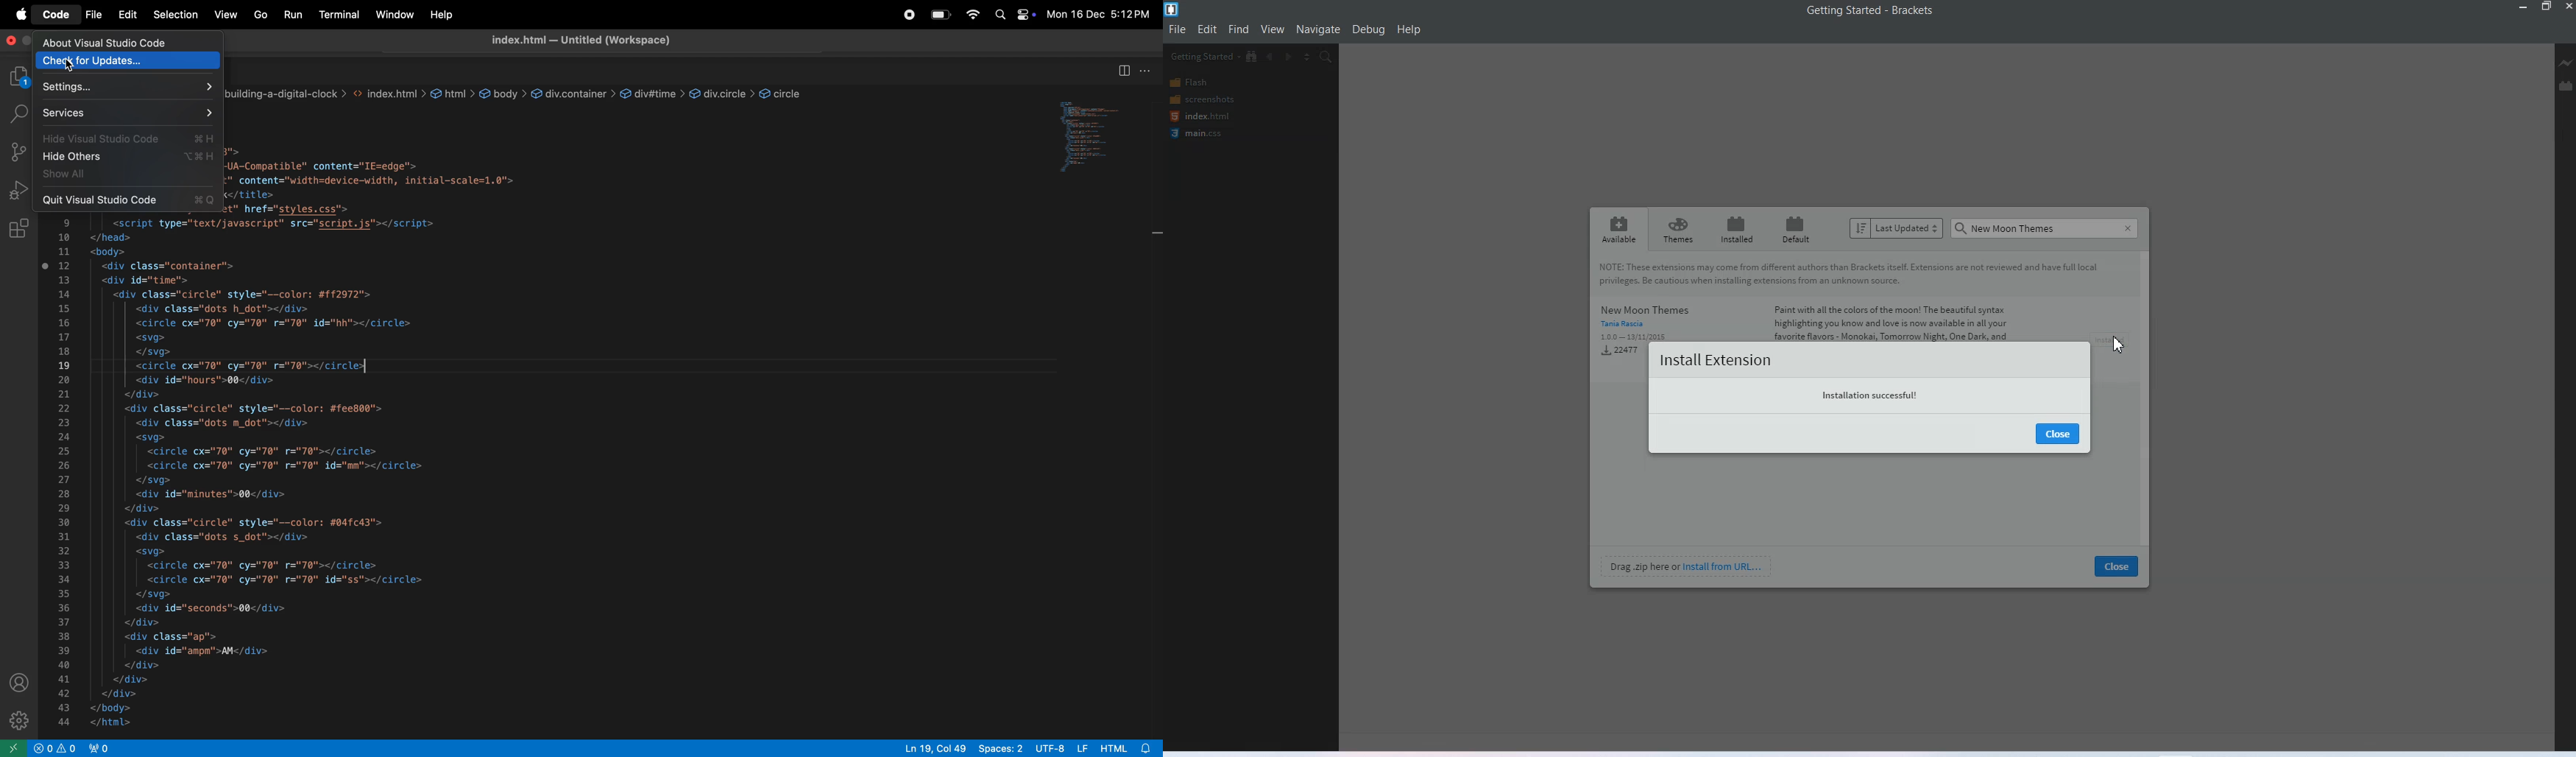 This screenshot has height=784, width=2576. I want to click on Installation successful!, so click(1870, 393).